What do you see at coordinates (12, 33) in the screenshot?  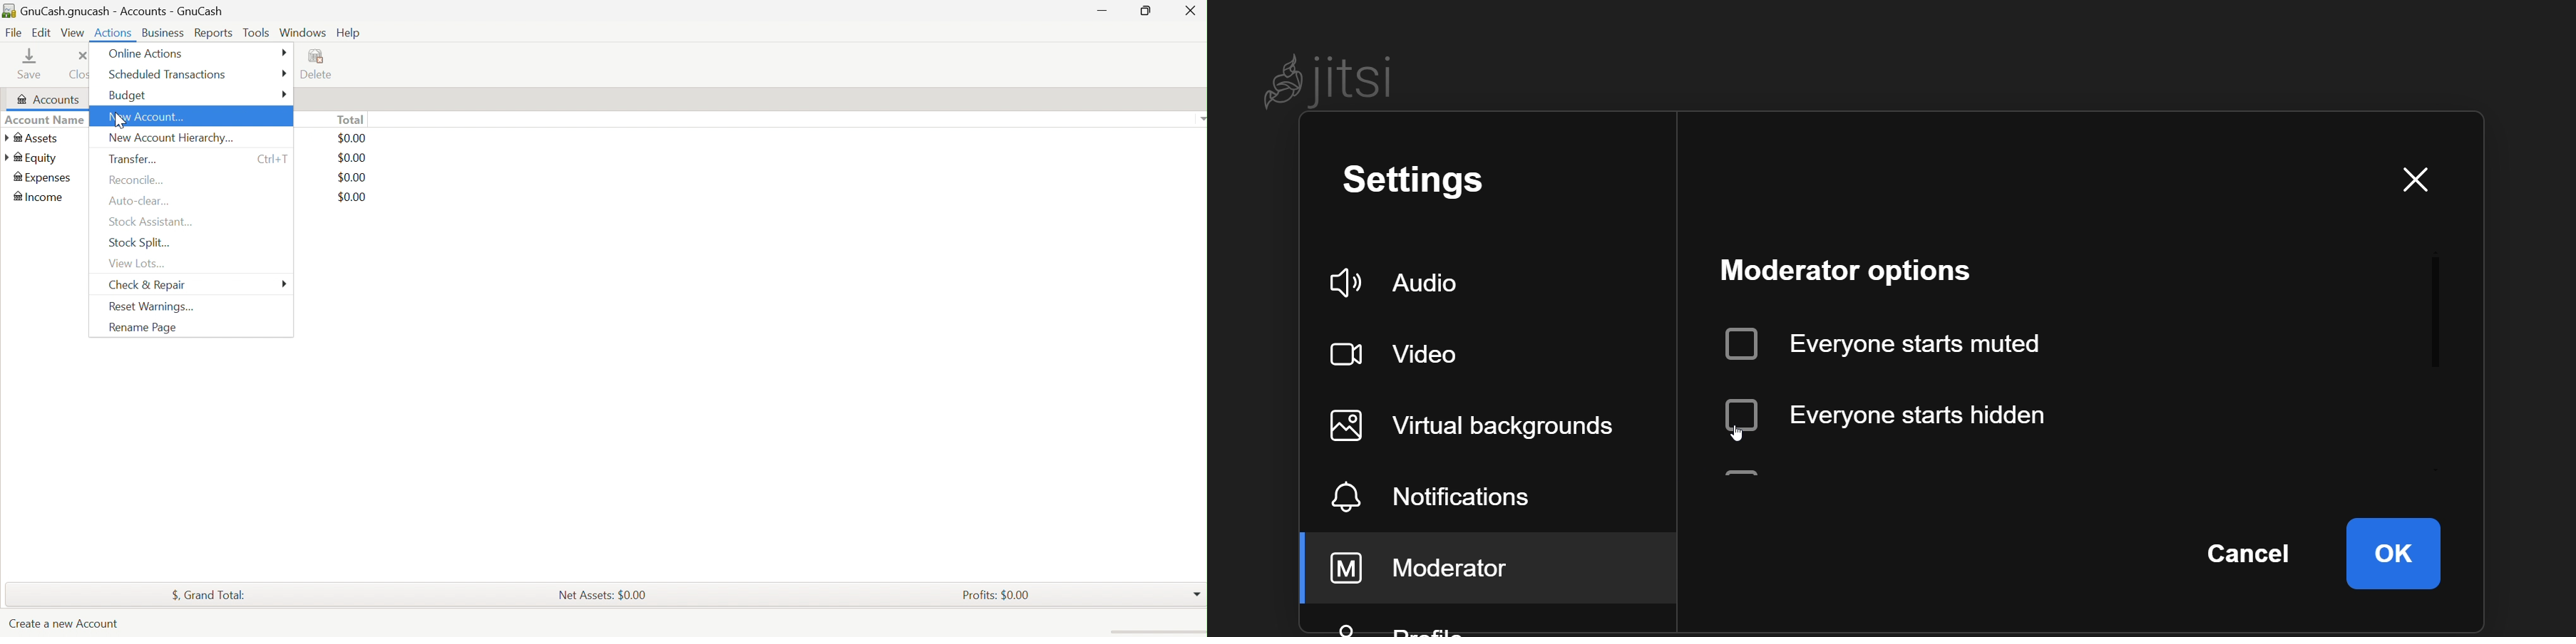 I see `File` at bounding box center [12, 33].